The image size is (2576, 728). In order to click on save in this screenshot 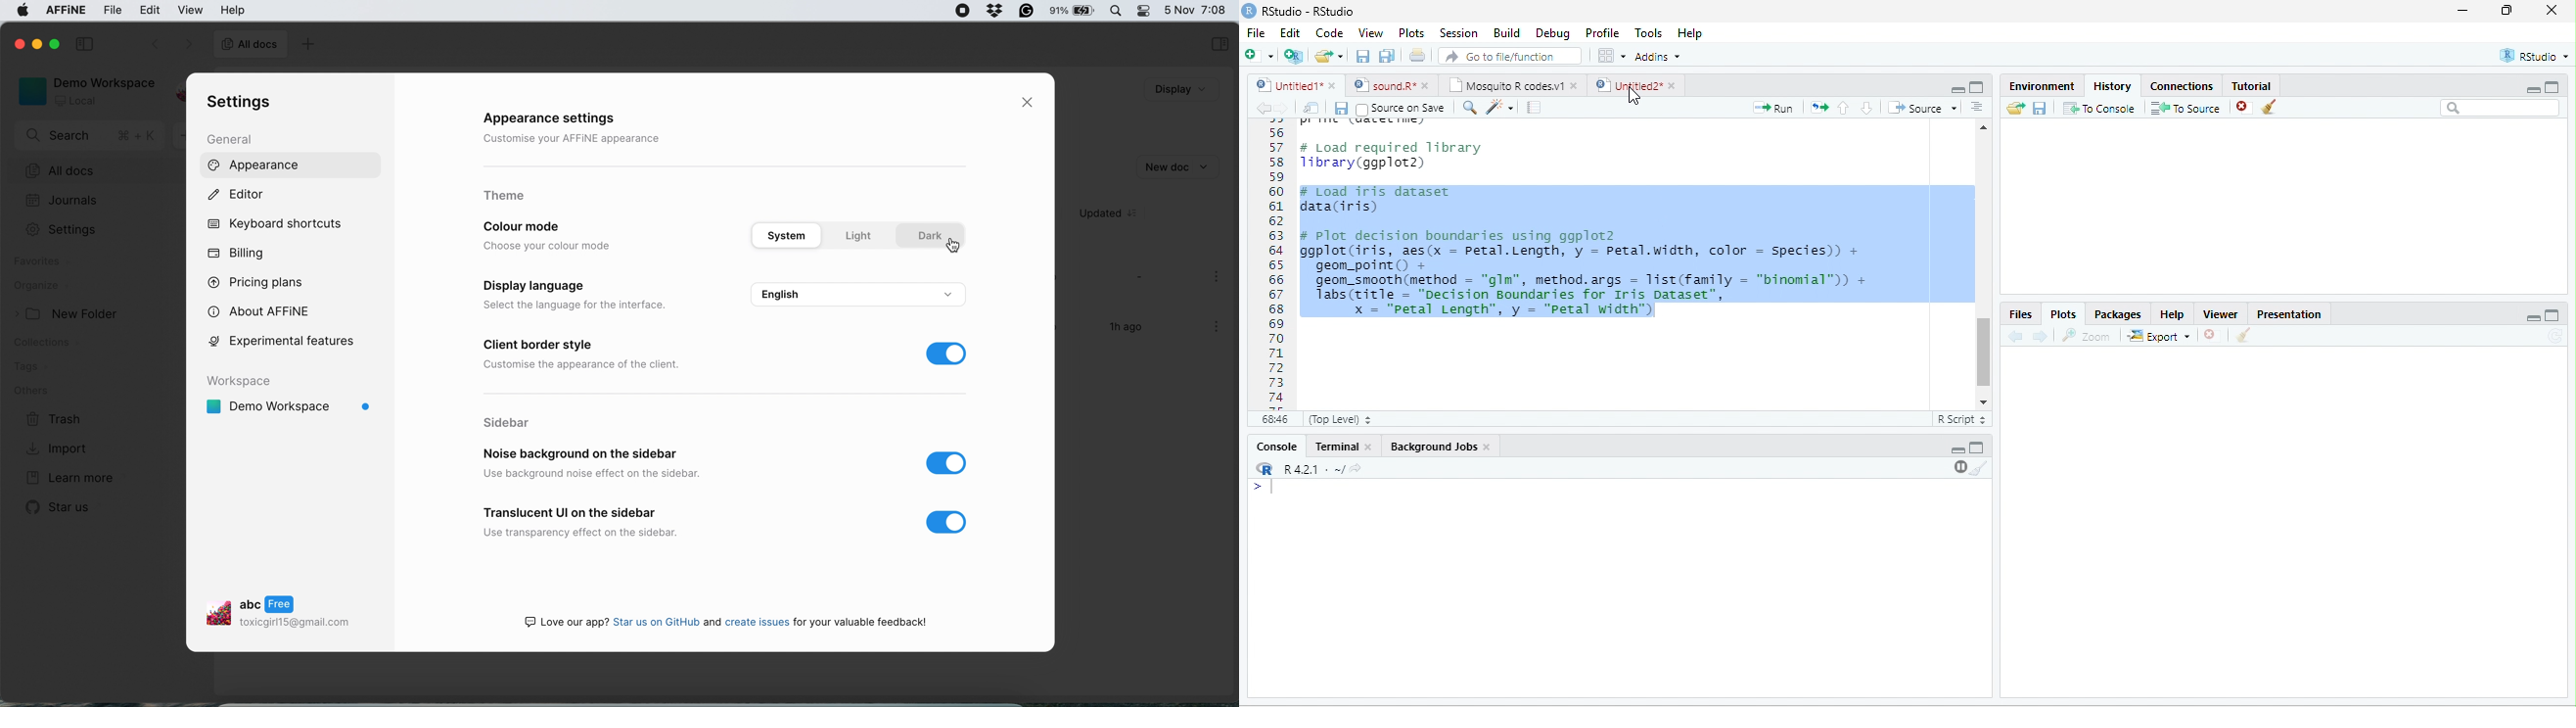, I will do `click(1362, 56)`.